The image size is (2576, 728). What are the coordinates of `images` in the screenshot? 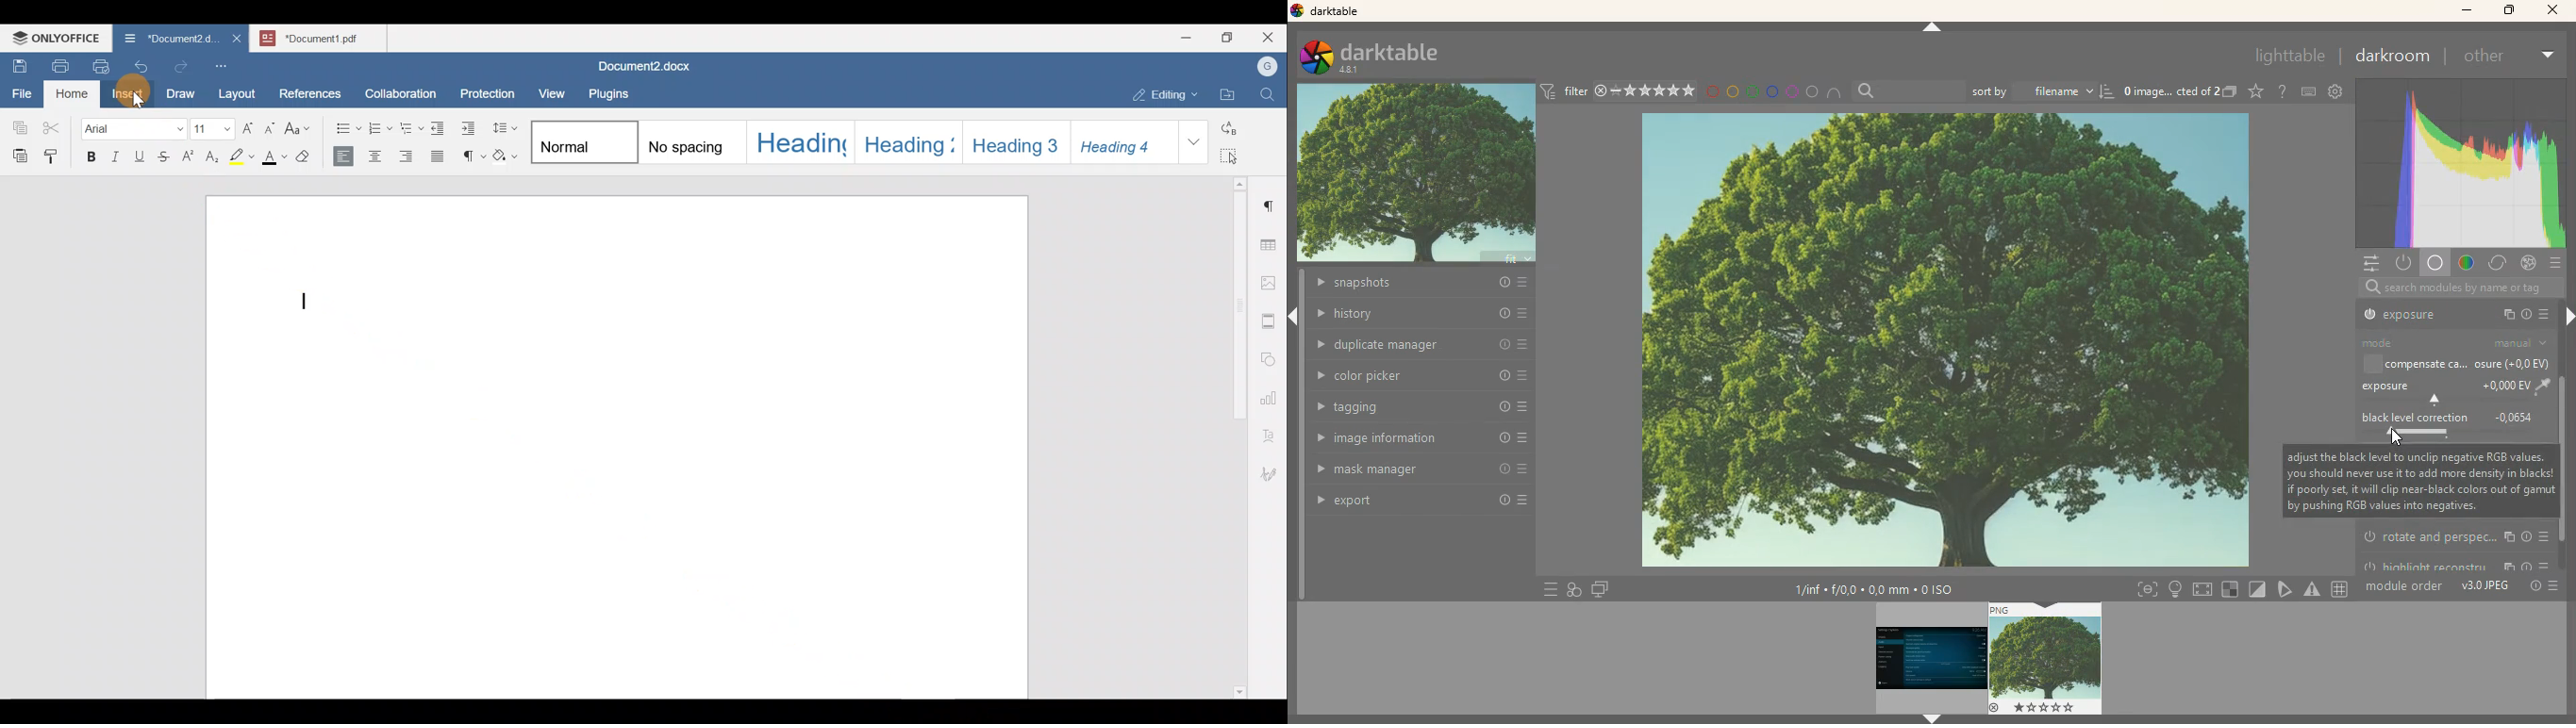 It's located at (2231, 91).